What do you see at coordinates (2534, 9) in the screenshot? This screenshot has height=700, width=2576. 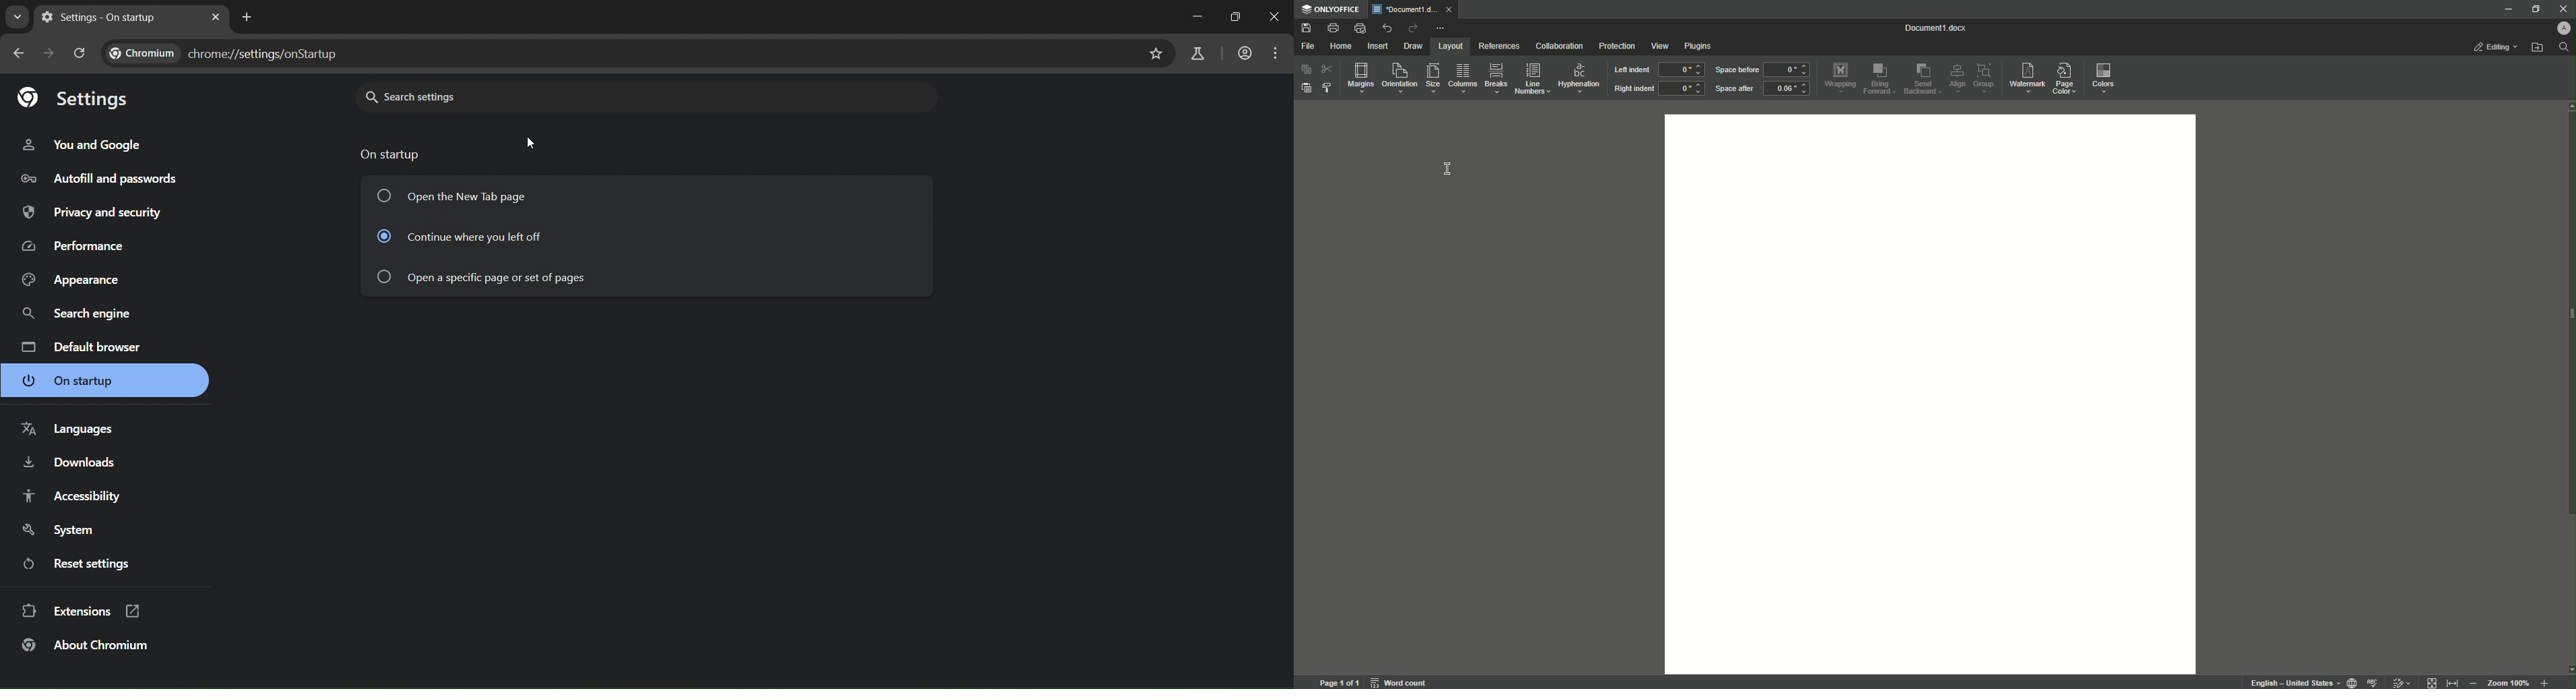 I see `Restore` at bounding box center [2534, 9].